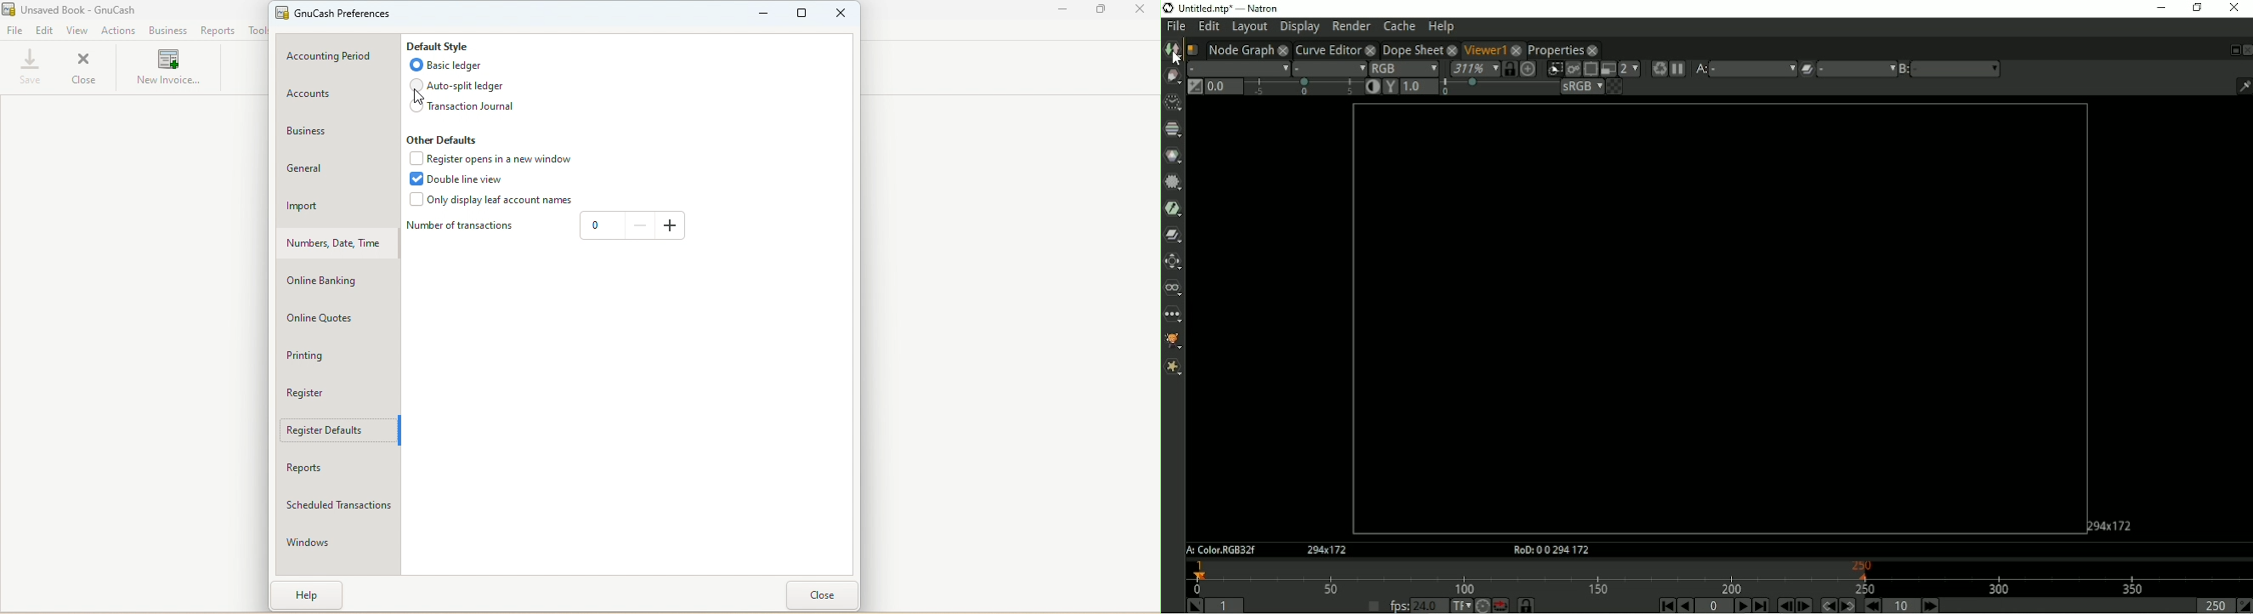 The width and height of the screenshot is (2268, 616). Describe the element at coordinates (671, 228) in the screenshot. I see `Increase` at that location.